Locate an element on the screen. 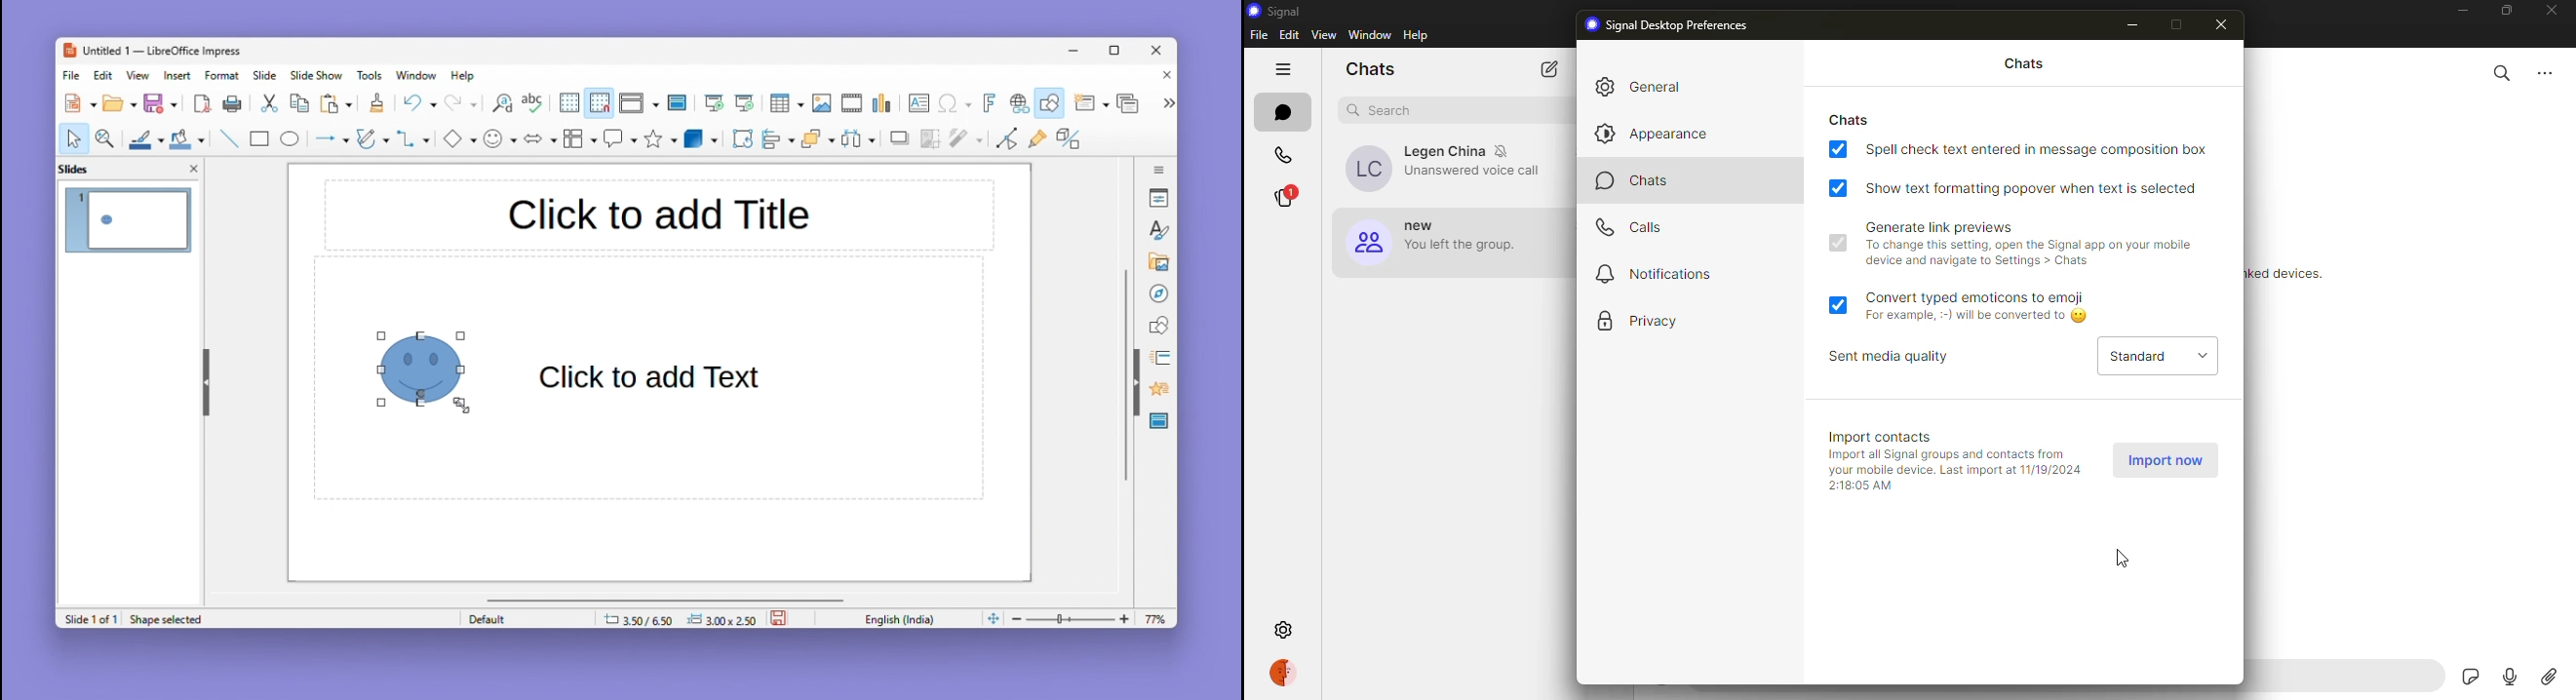 The image size is (2576, 700). Align is located at coordinates (778, 139).